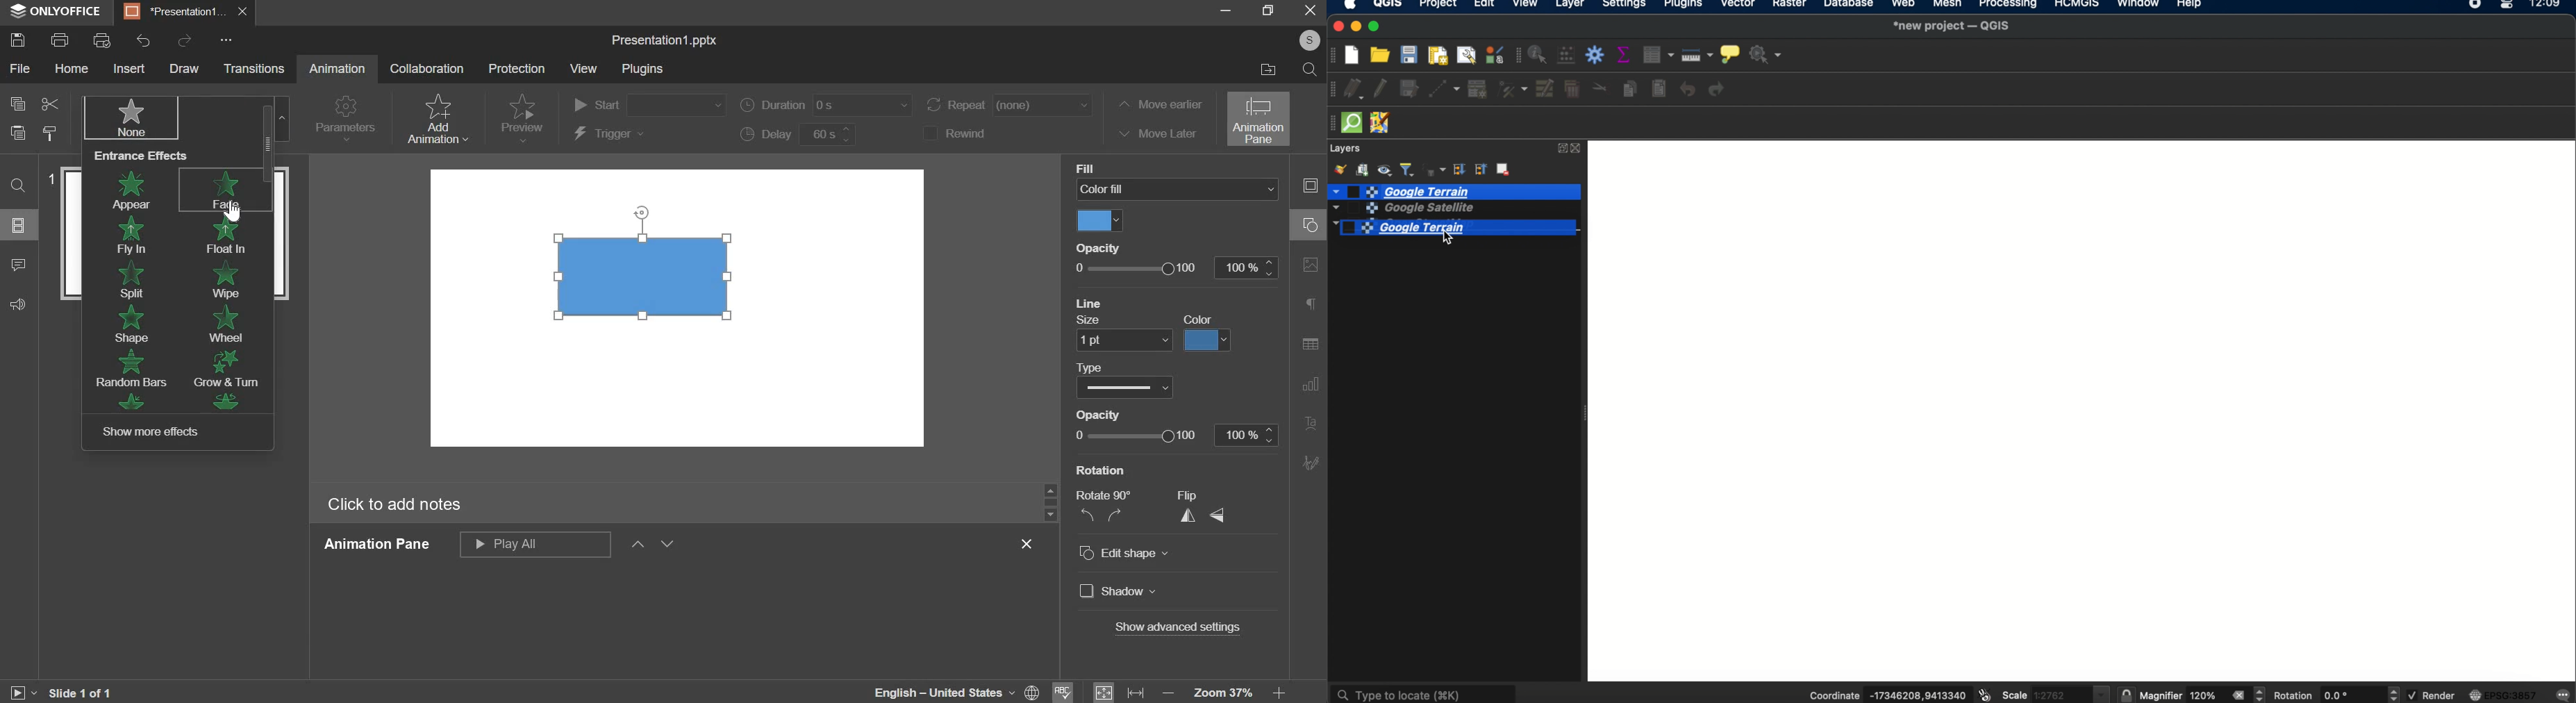 This screenshot has height=728, width=2576. I want to click on protection, so click(517, 69).